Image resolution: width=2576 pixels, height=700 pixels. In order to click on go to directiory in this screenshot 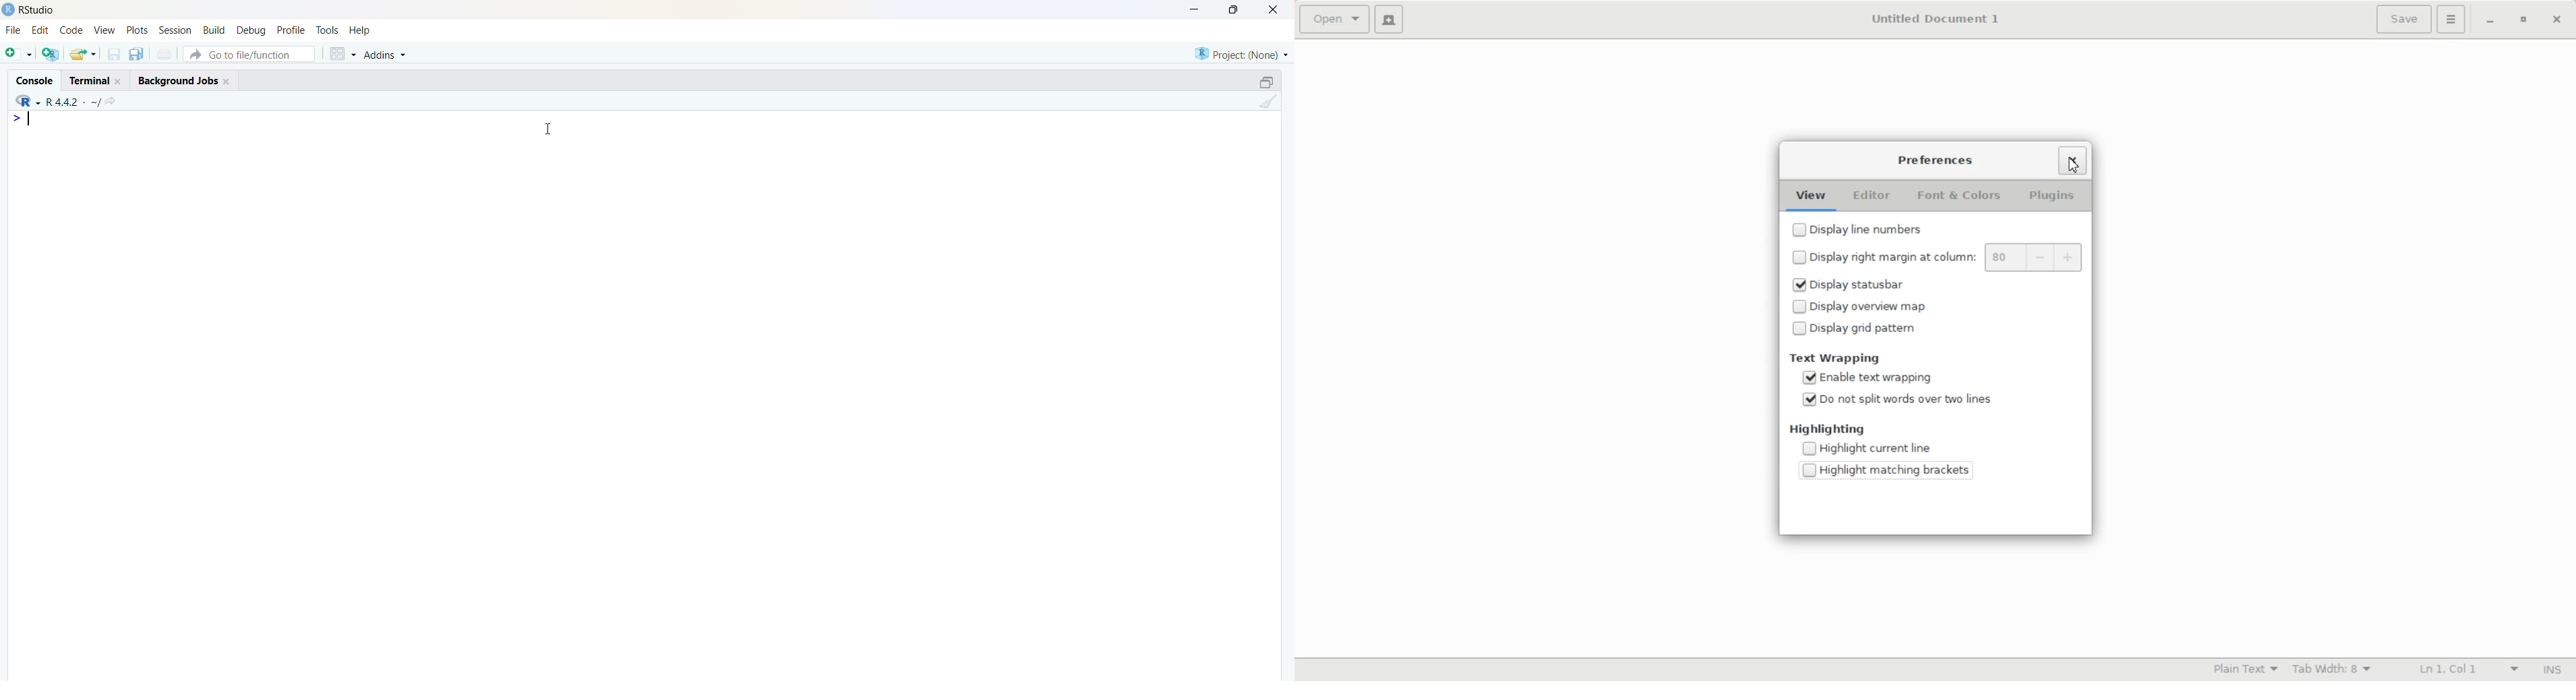, I will do `click(113, 100)`.